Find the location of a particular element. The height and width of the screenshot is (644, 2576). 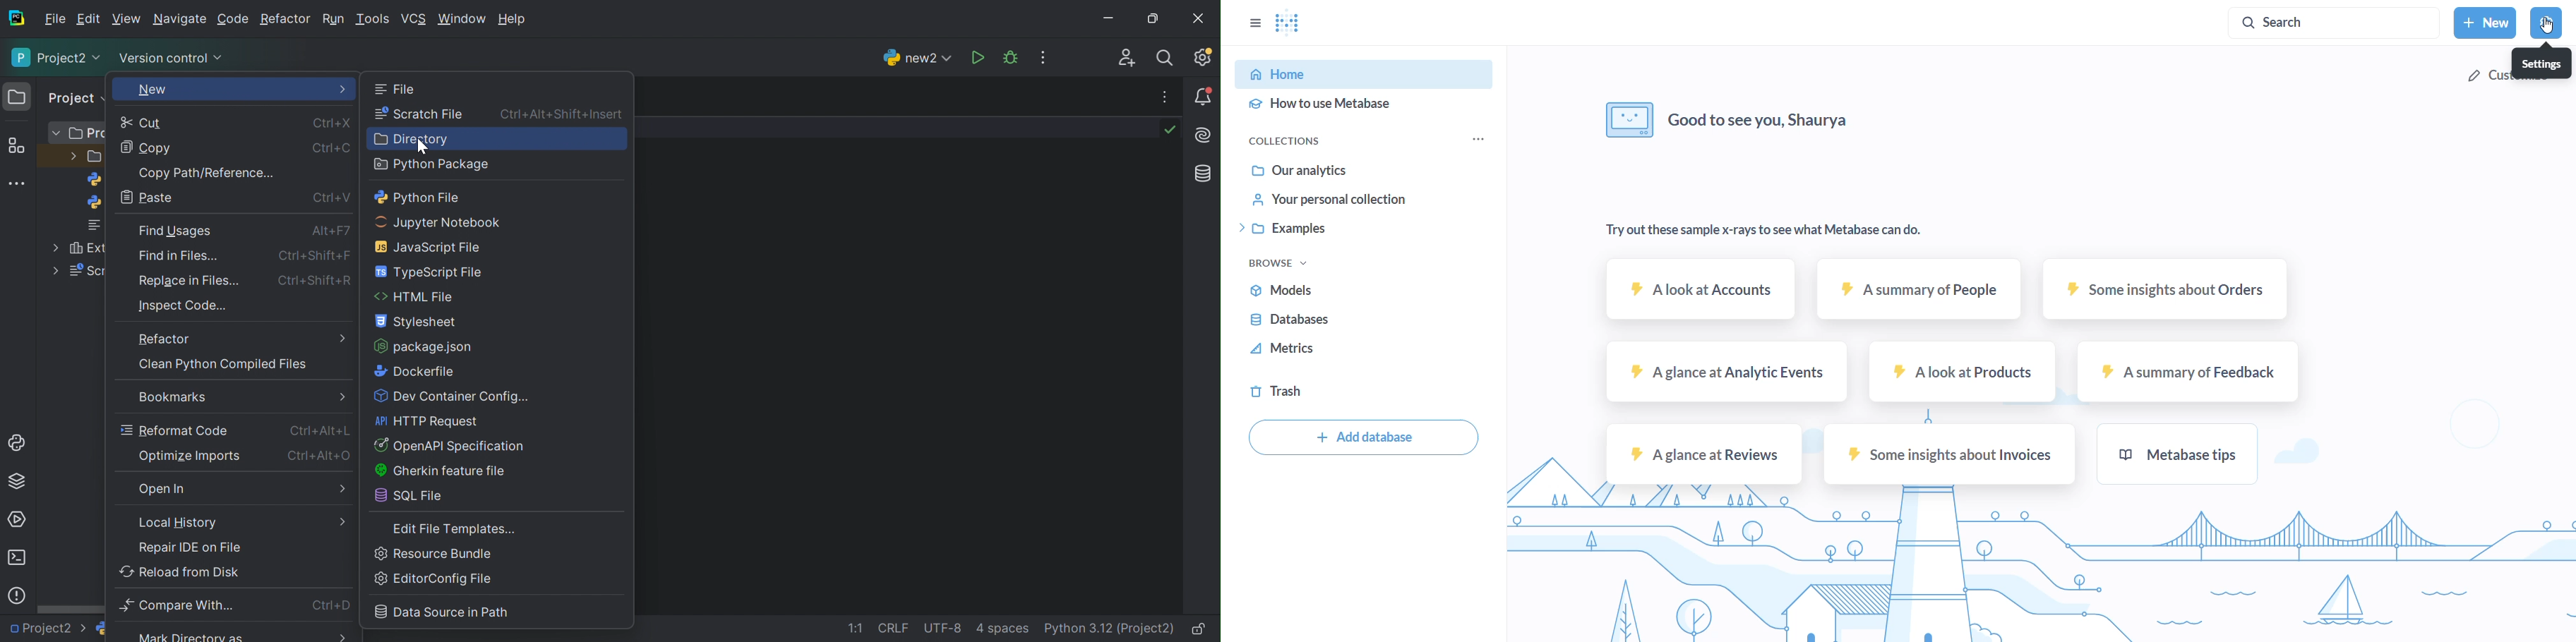

More tool windows is located at coordinates (18, 183).